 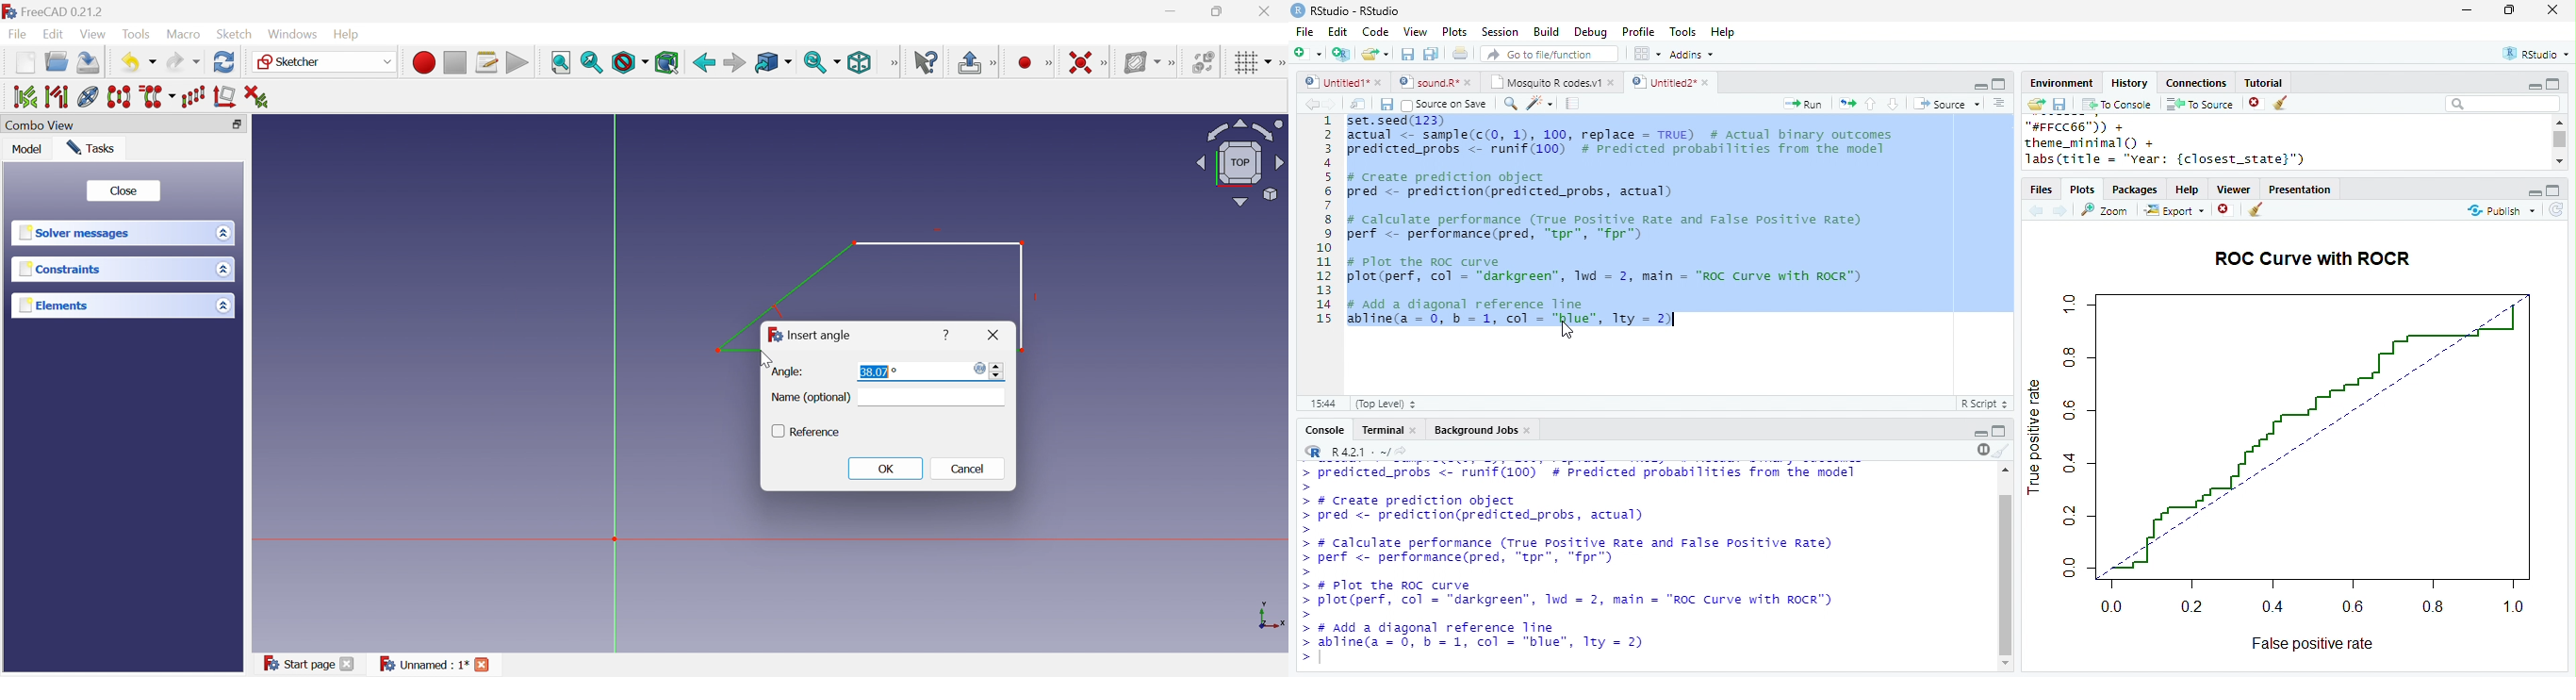 I want to click on RStudio-RStudio, so click(x=1359, y=11).